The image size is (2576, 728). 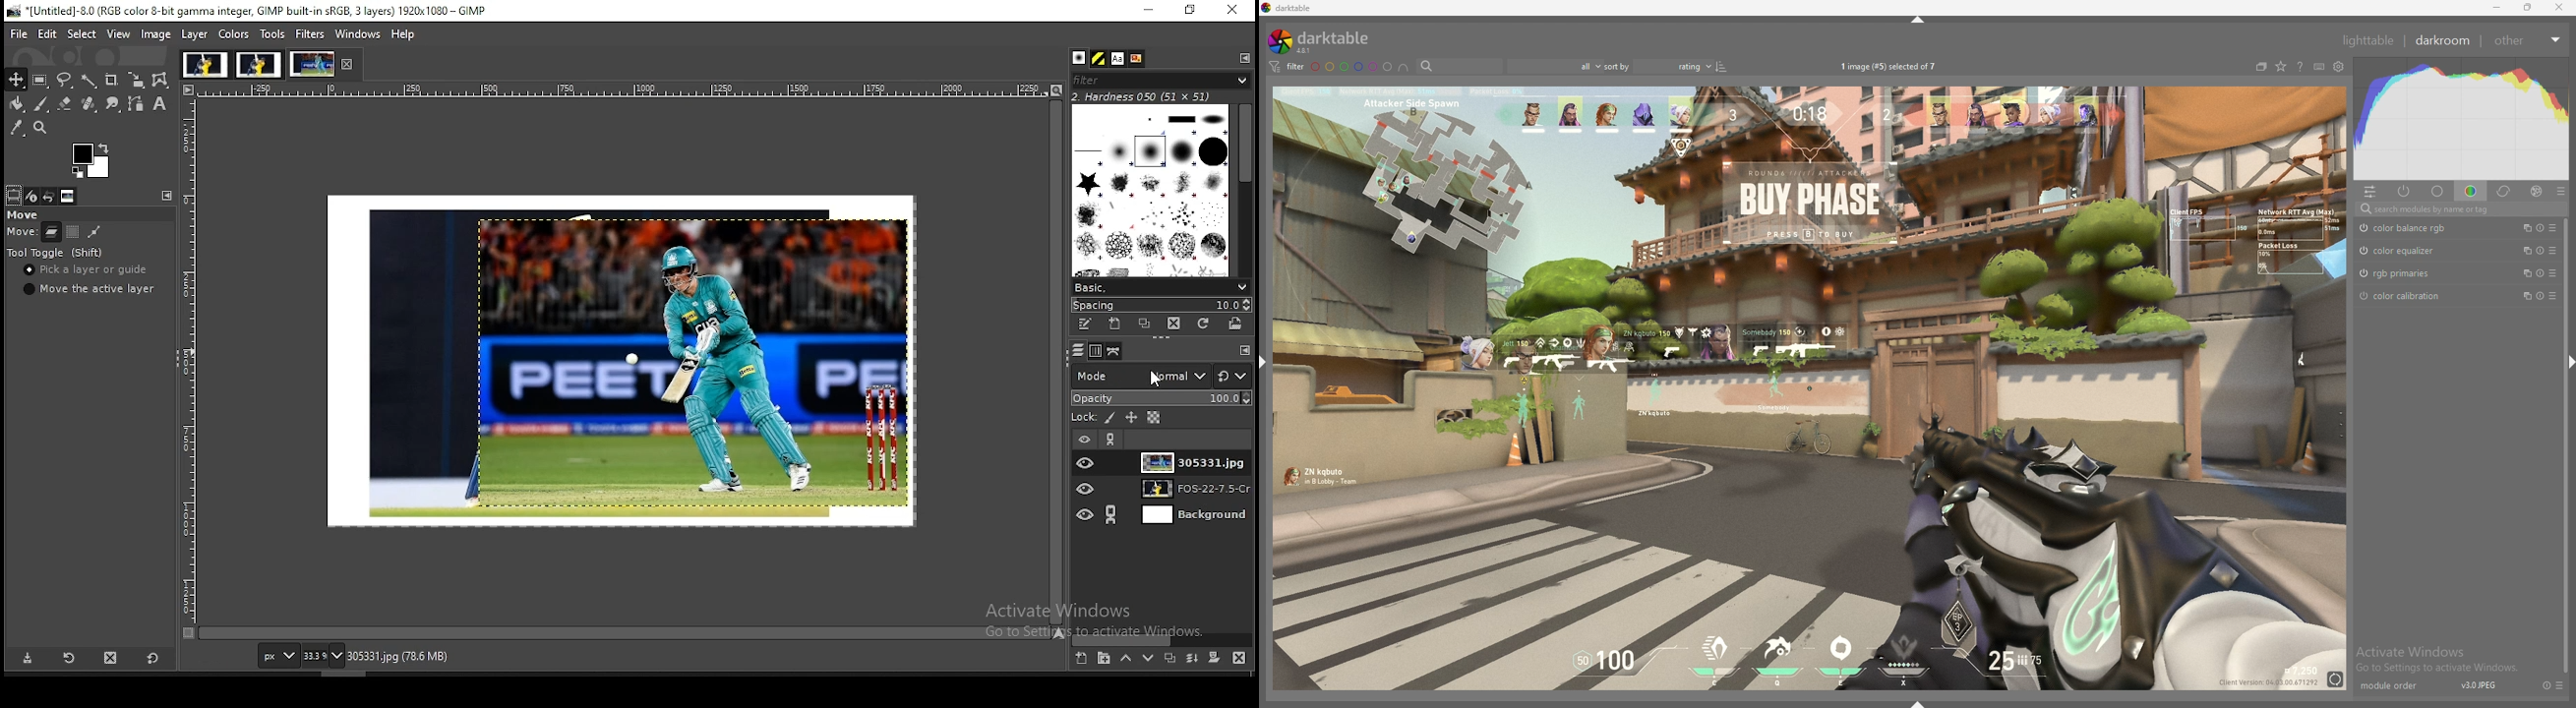 I want to click on layer, so click(x=1194, y=460).